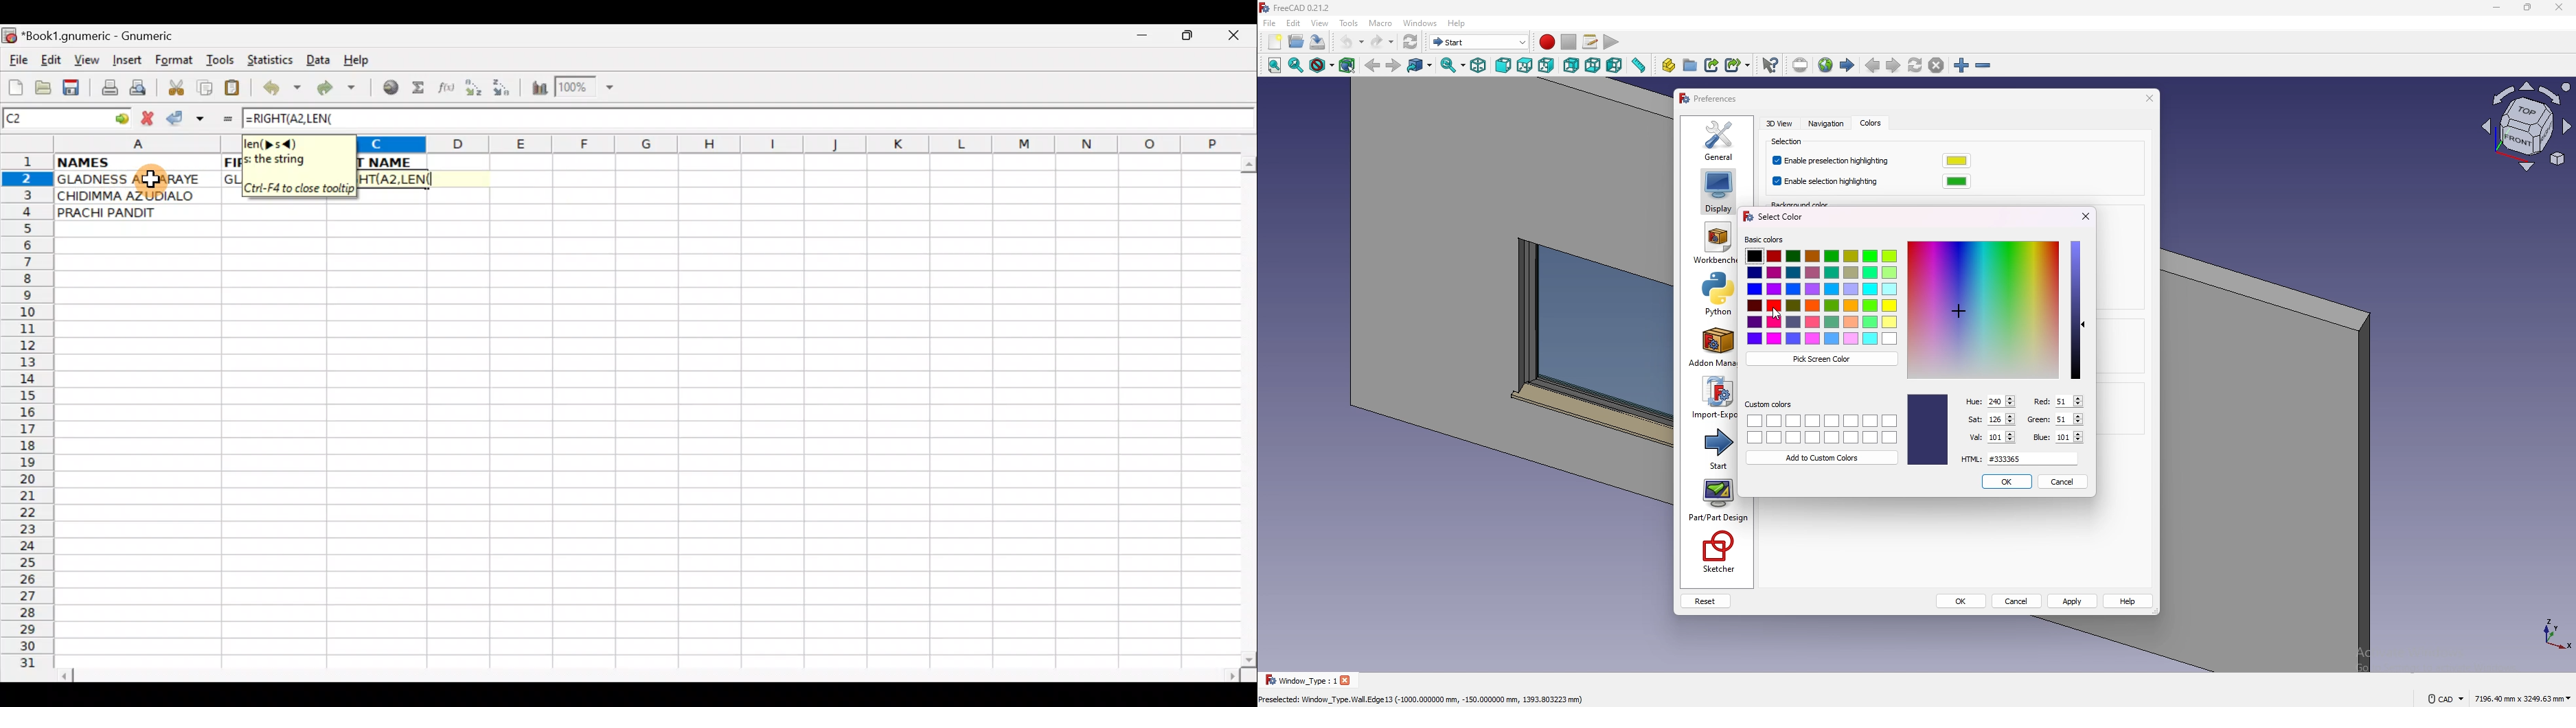 The width and height of the screenshot is (2576, 728). I want to click on CHIDIMMA AZUDIALO, so click(130, 194).